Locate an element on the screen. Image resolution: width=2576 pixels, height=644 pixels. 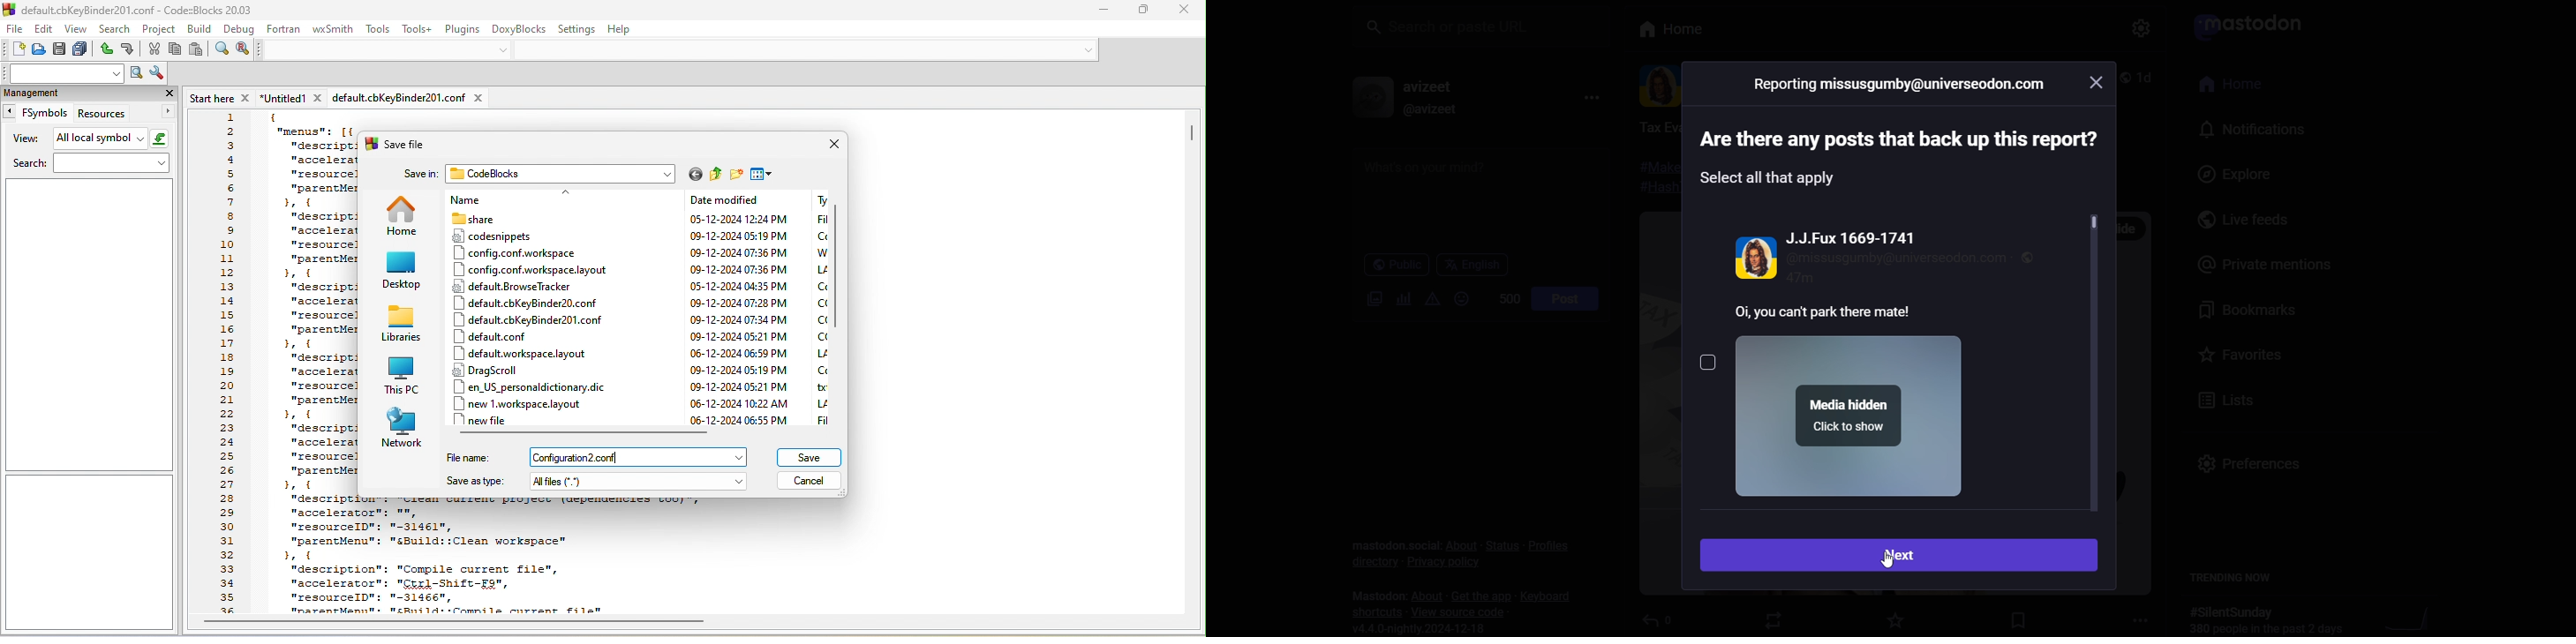
untitled1 is located at coordinates (291, 97).